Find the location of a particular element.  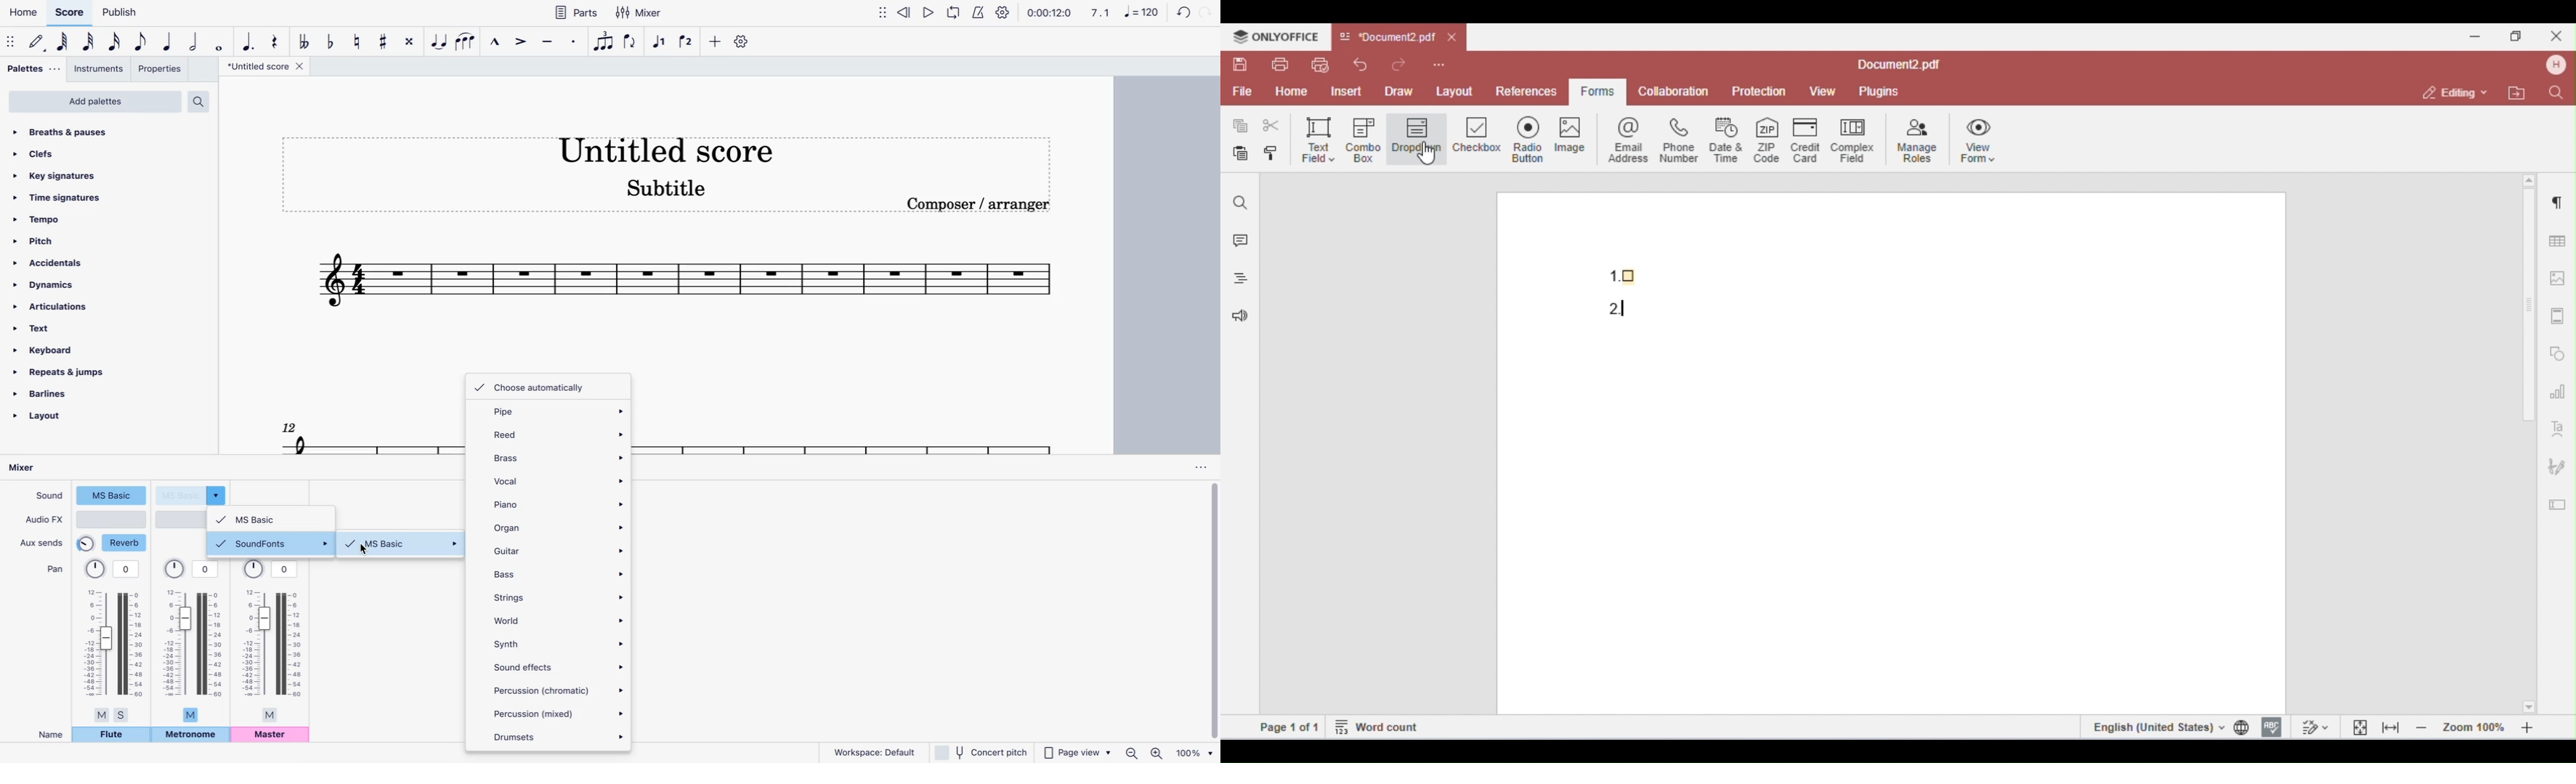

pan is located at coordinates (195, 642).